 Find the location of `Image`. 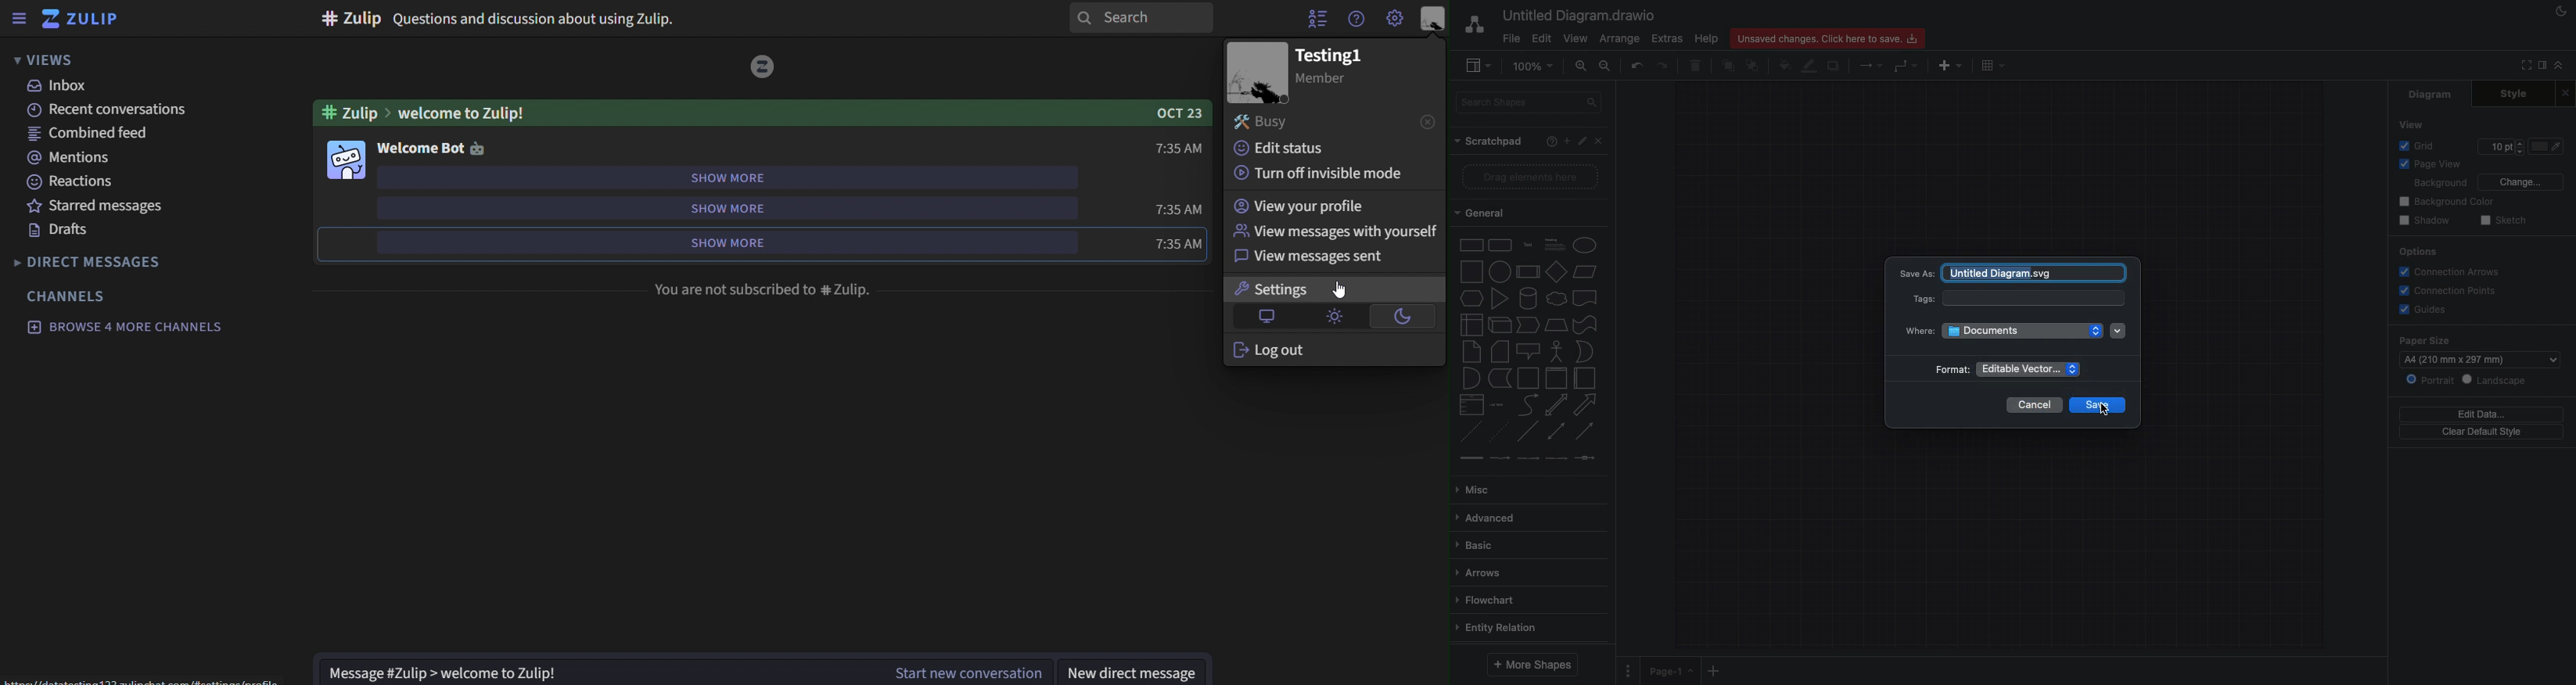

Image is located at coordinates (1257, 73).